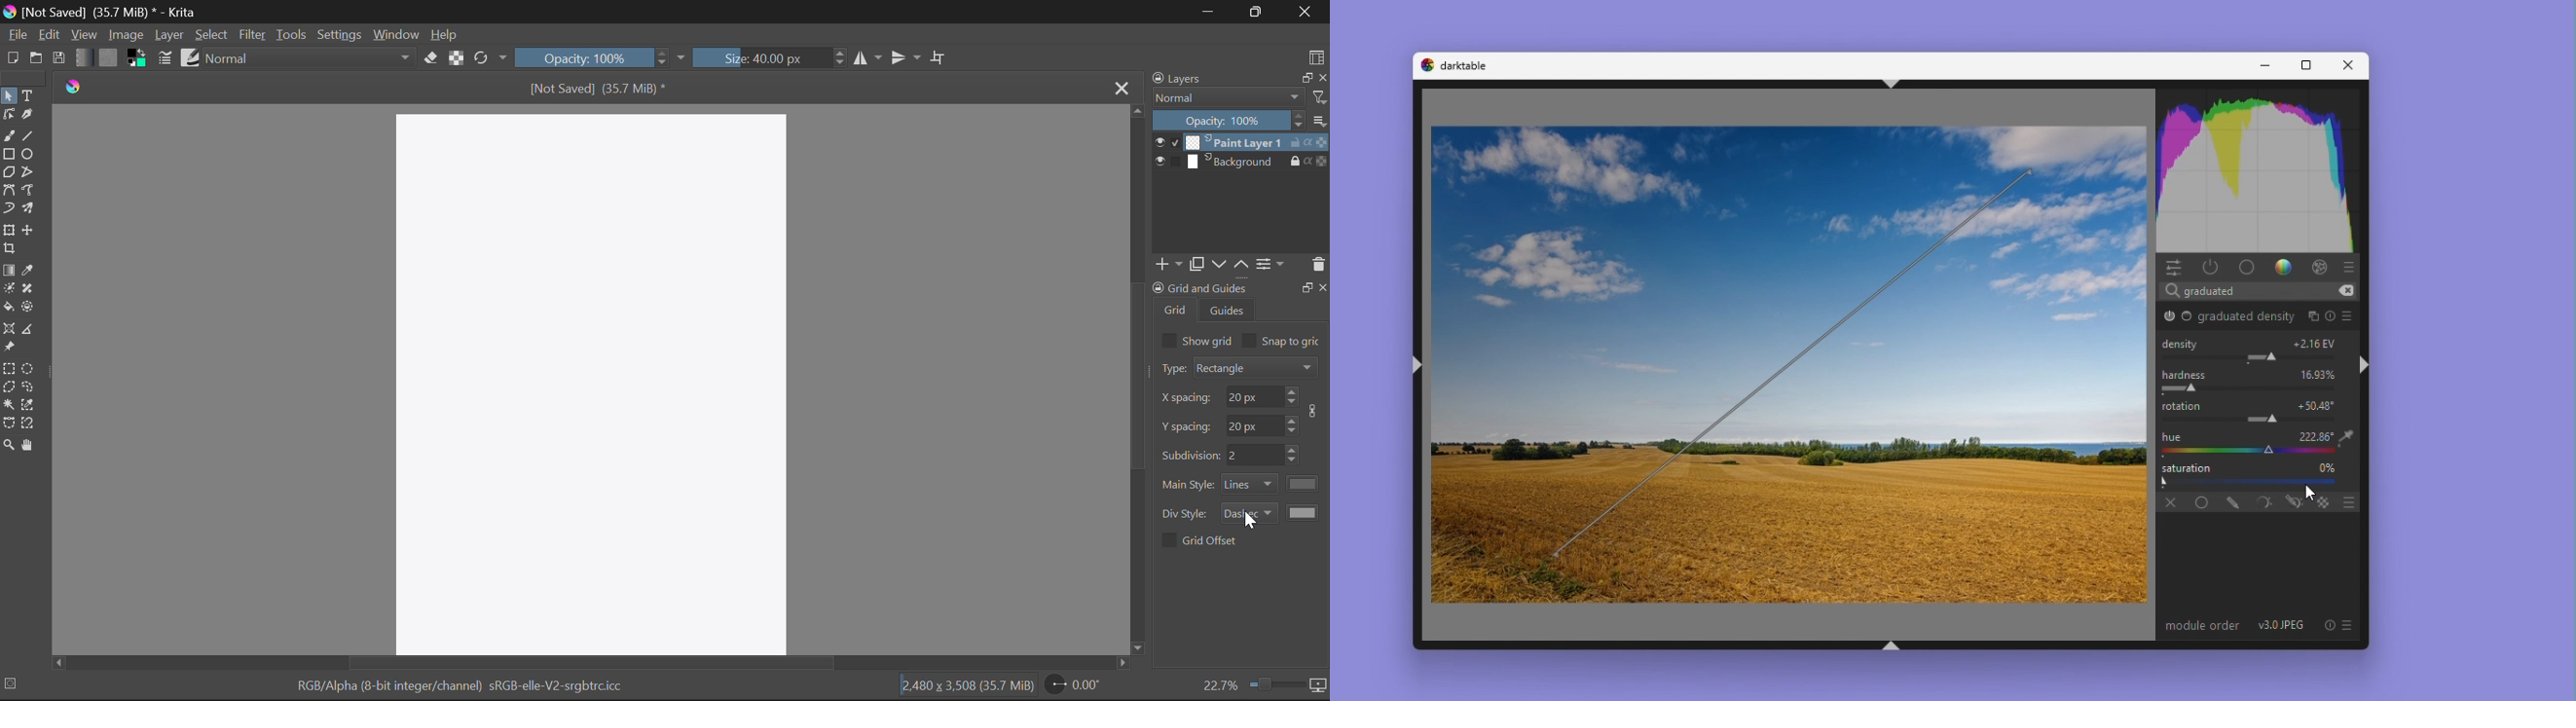 The width and height of the screenshot is (2576, 728). I want to click on blending options, so click(2324, 501).